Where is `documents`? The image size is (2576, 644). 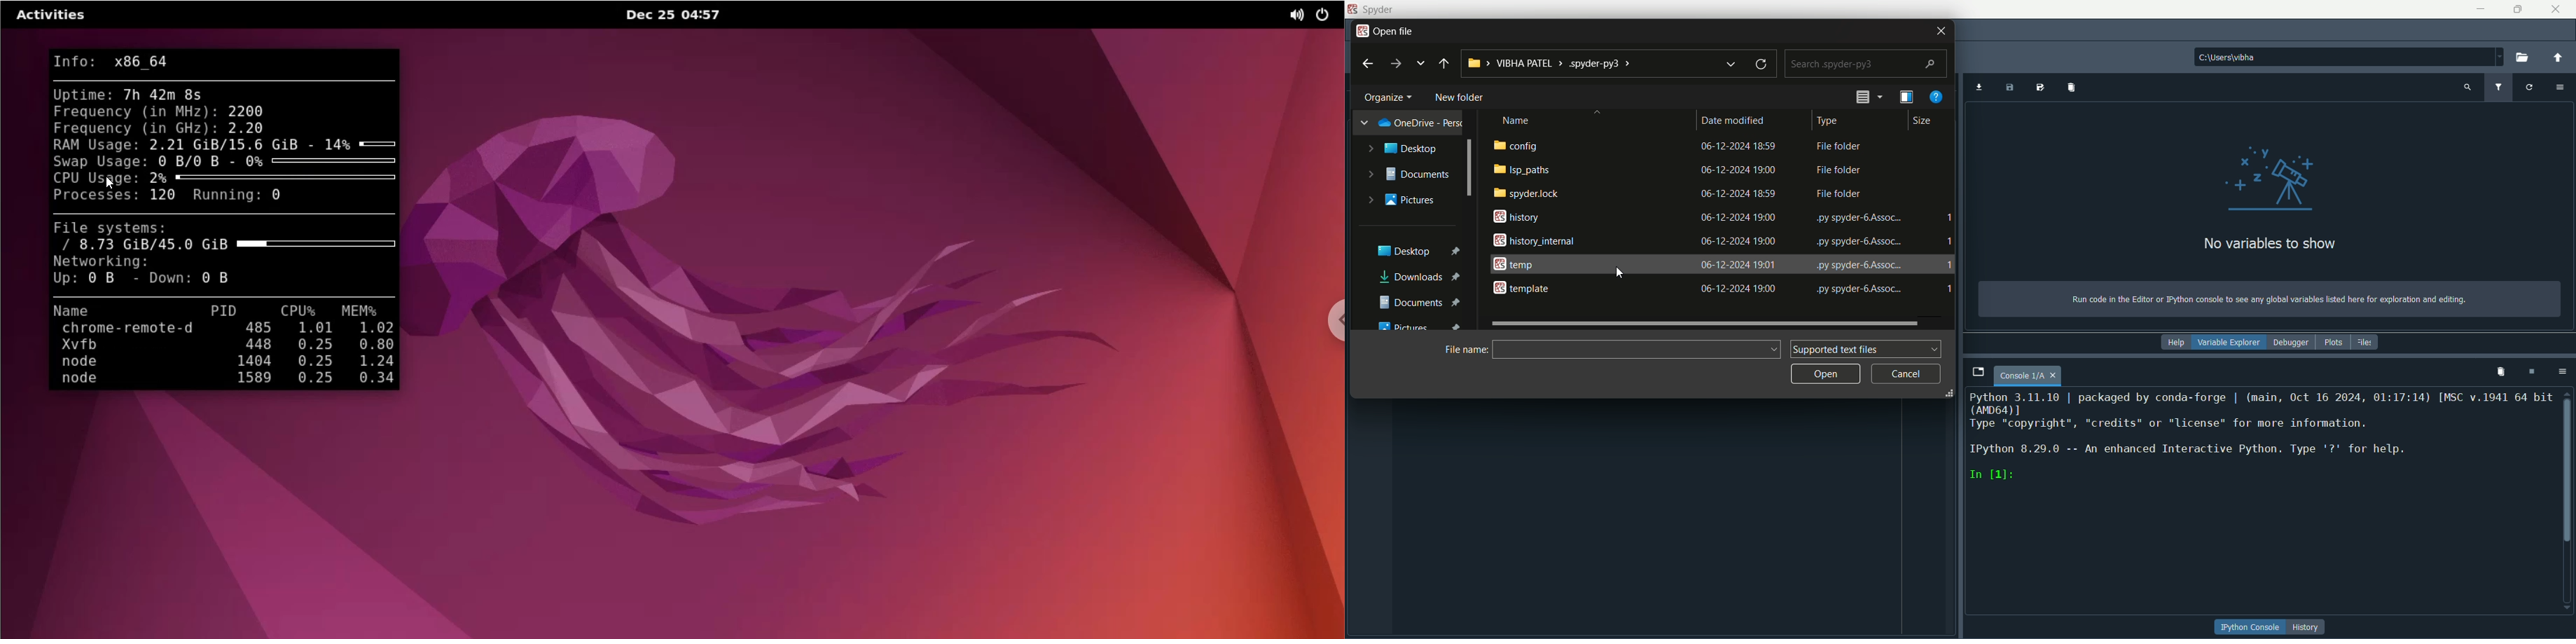
documents is located at coordinates (1420, 301).